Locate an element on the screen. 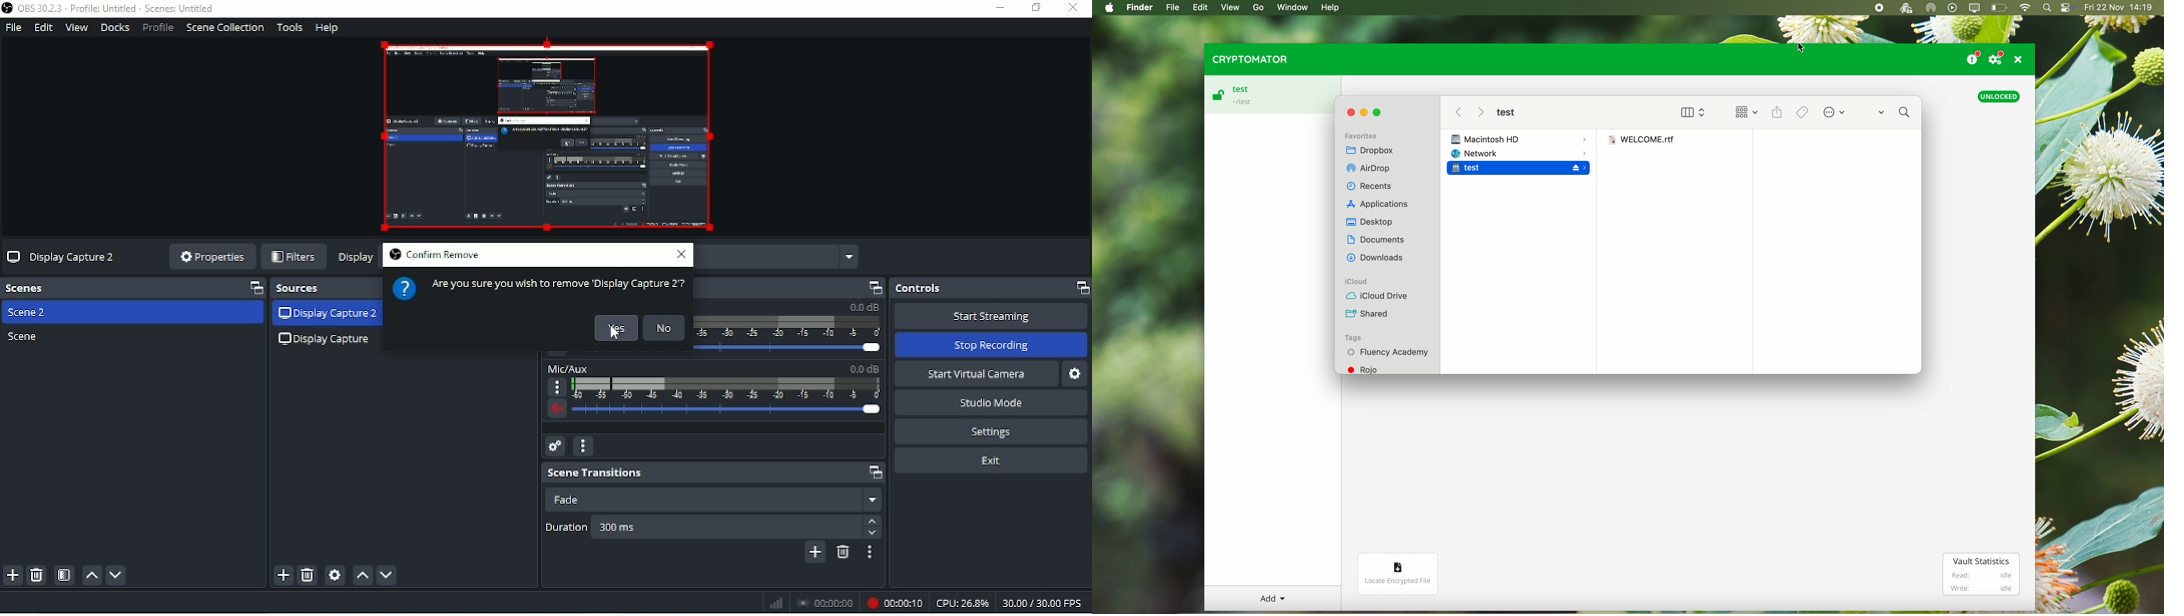 The width and height of the screenshot is (2184, 616). Scenes is located at coordinates (133, 288).